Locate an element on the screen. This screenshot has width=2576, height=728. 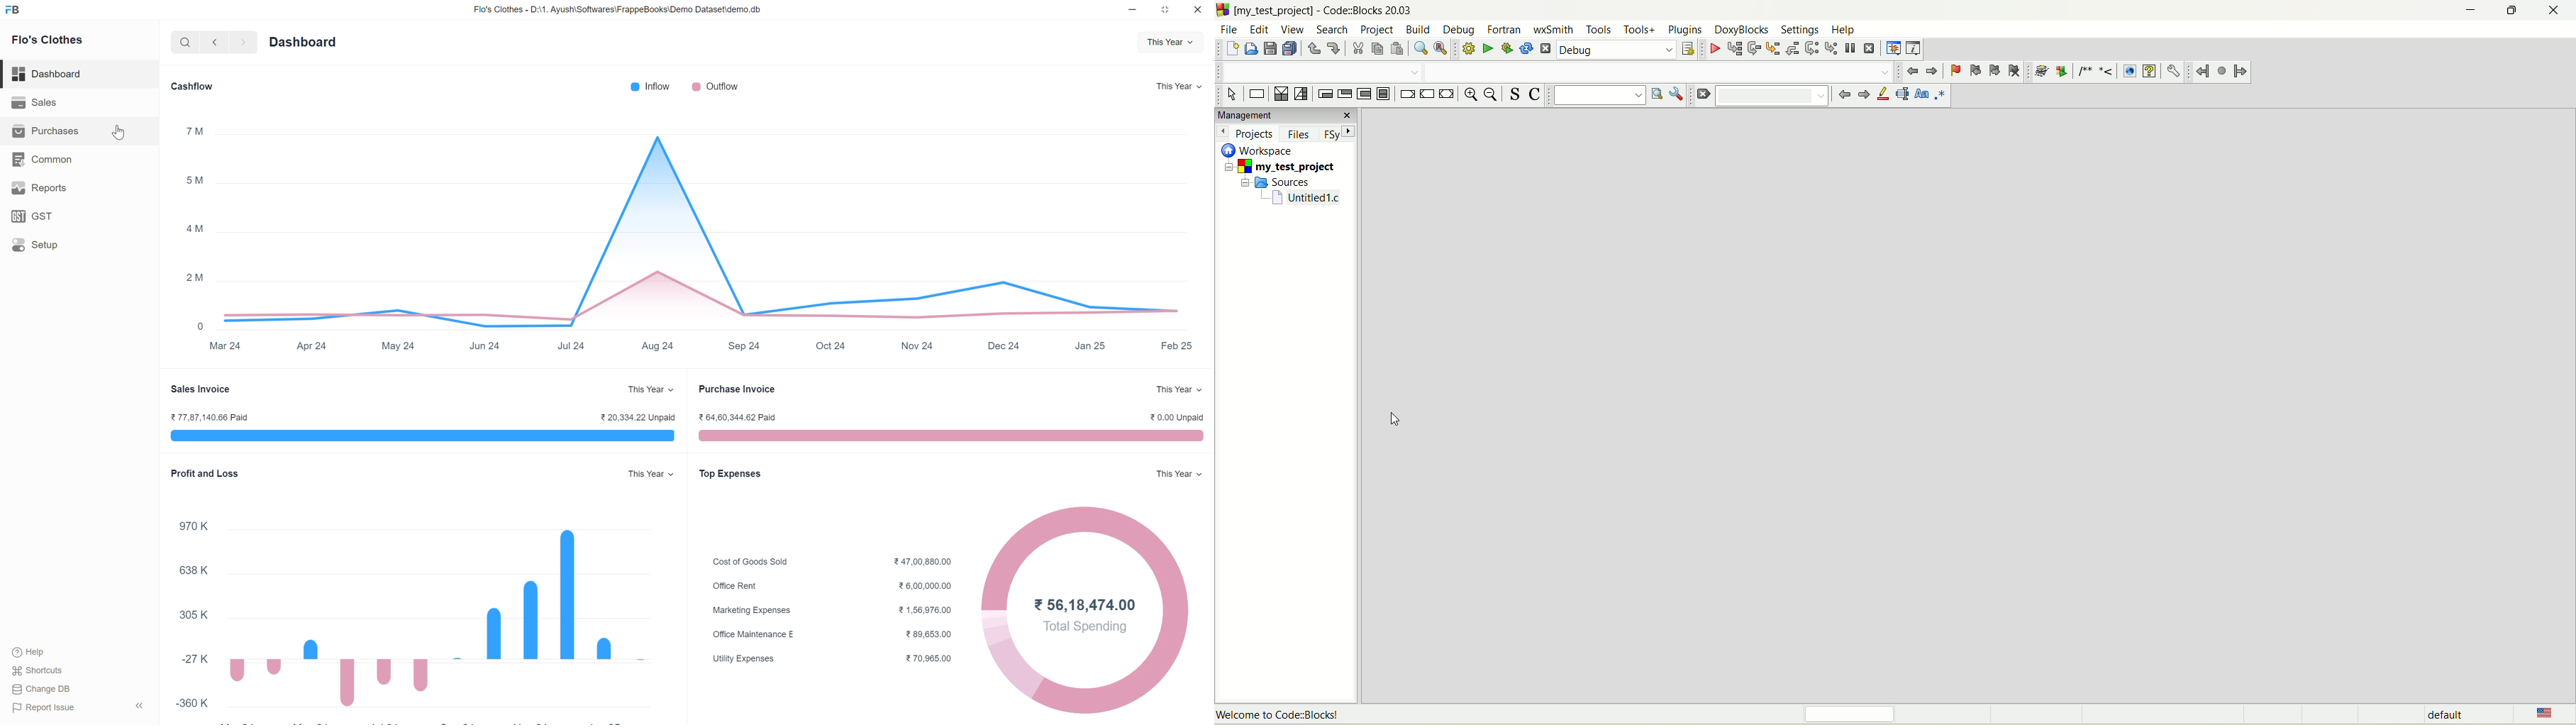
forward is located at coordinates (244, 42).